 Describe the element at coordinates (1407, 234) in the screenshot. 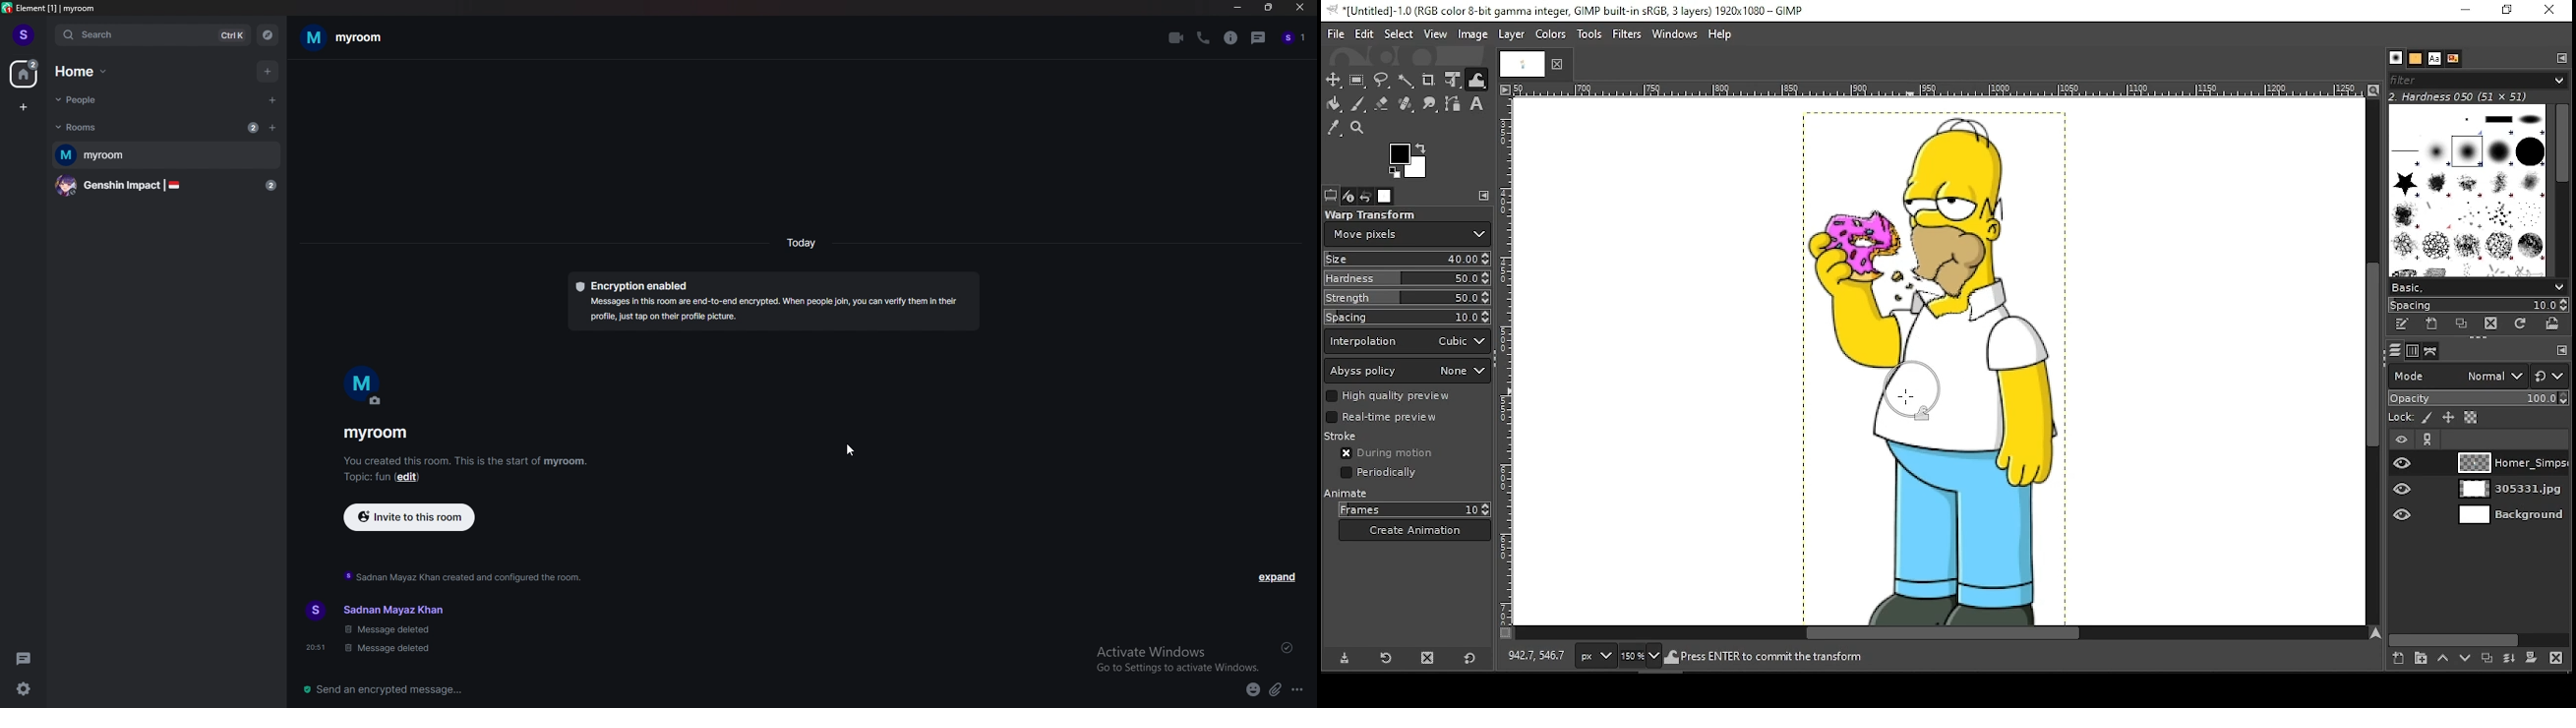

I see `move pixels` at that location.